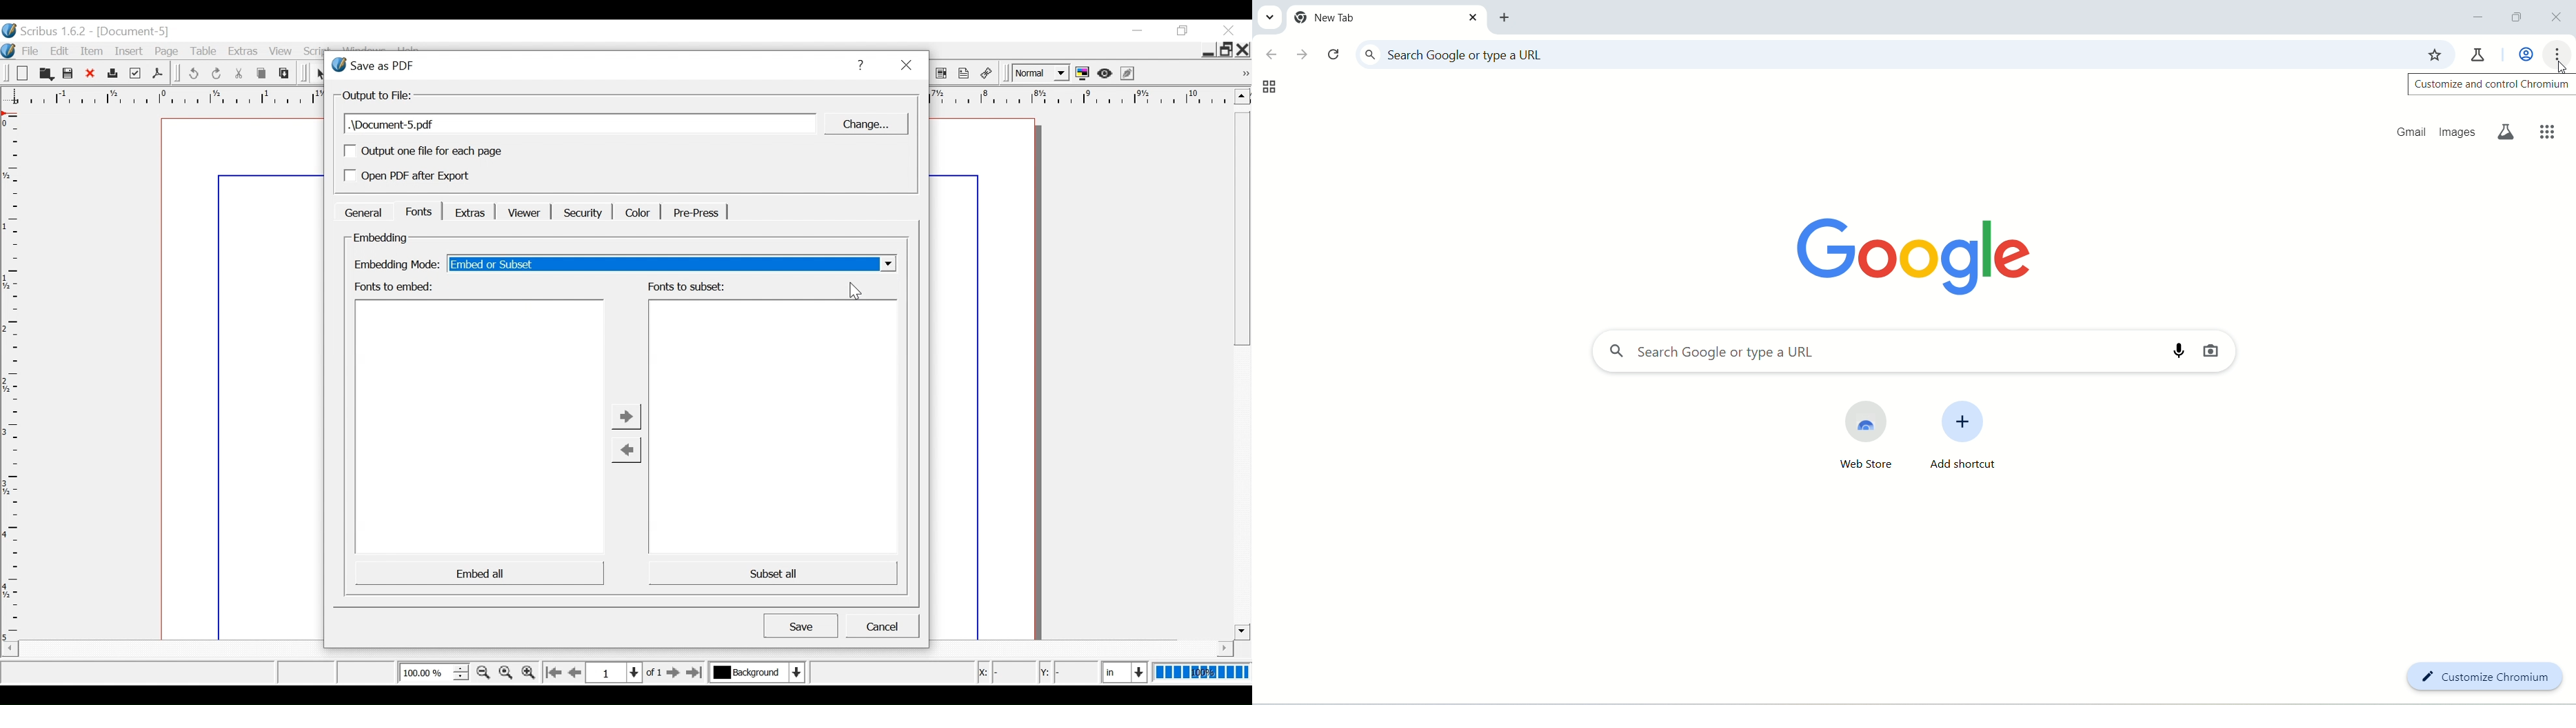 The height and width of the screenshot is (728, 2576). I want to click on Cancel, so click(883, 626).